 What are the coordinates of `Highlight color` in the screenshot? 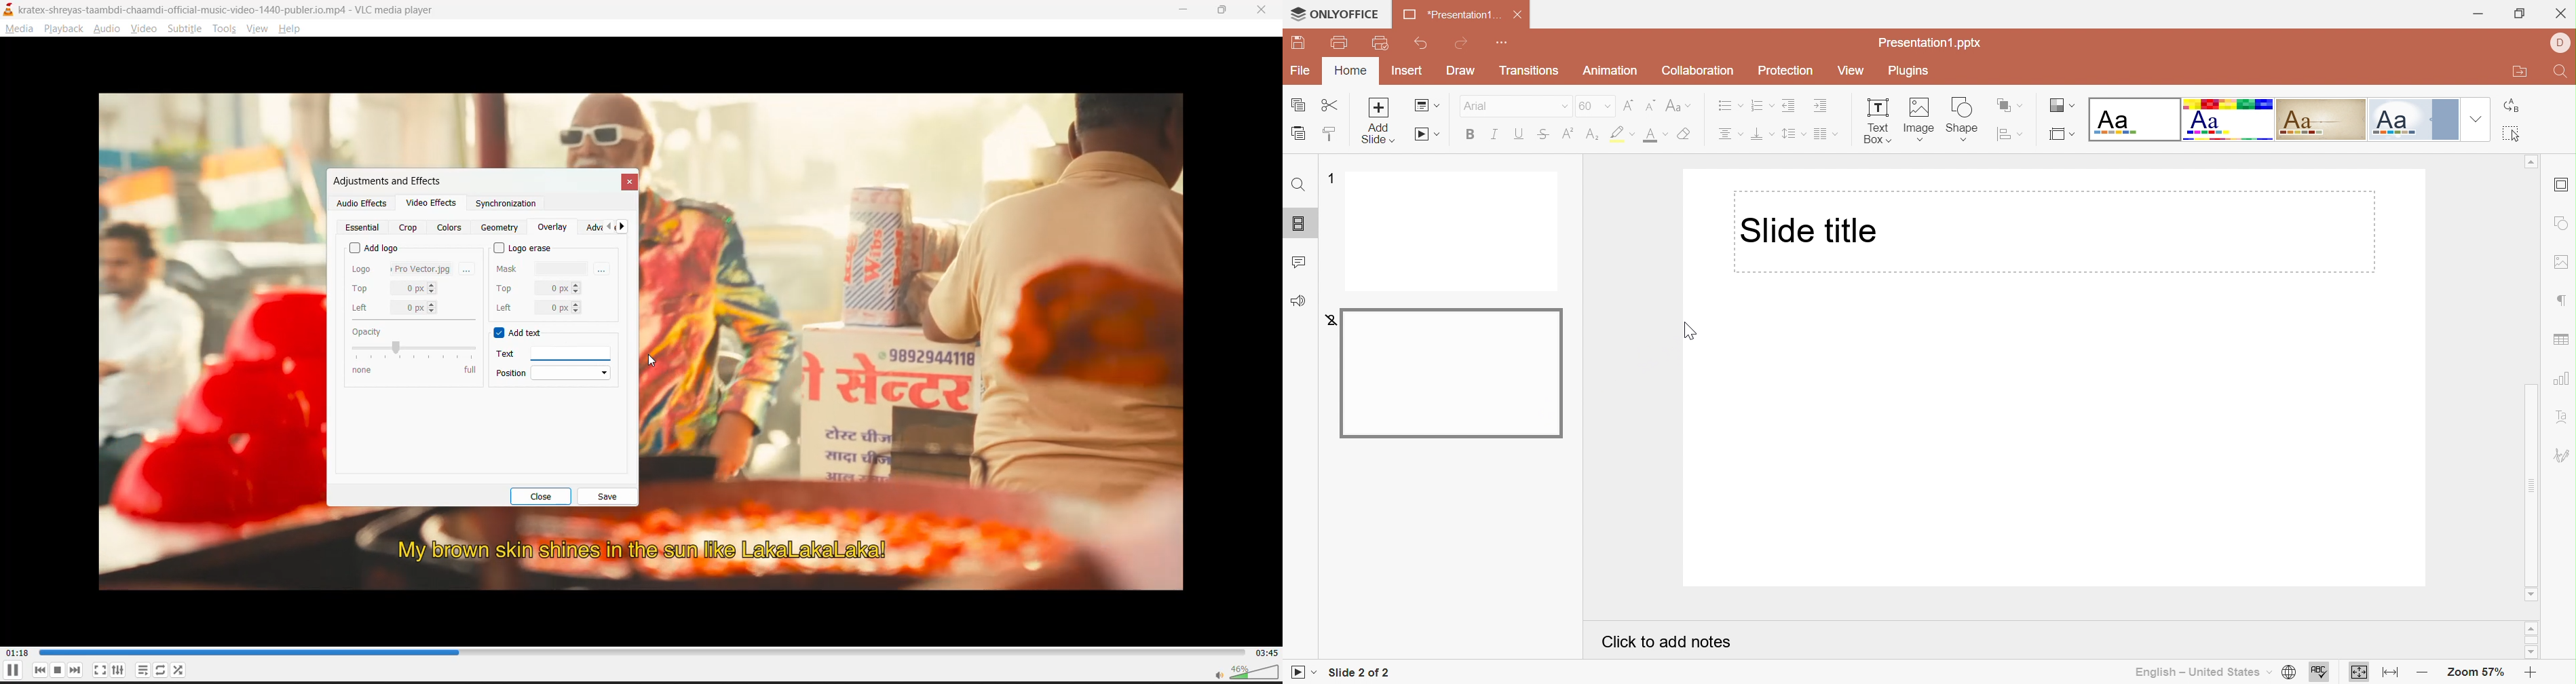 It's located at (1623, 134).